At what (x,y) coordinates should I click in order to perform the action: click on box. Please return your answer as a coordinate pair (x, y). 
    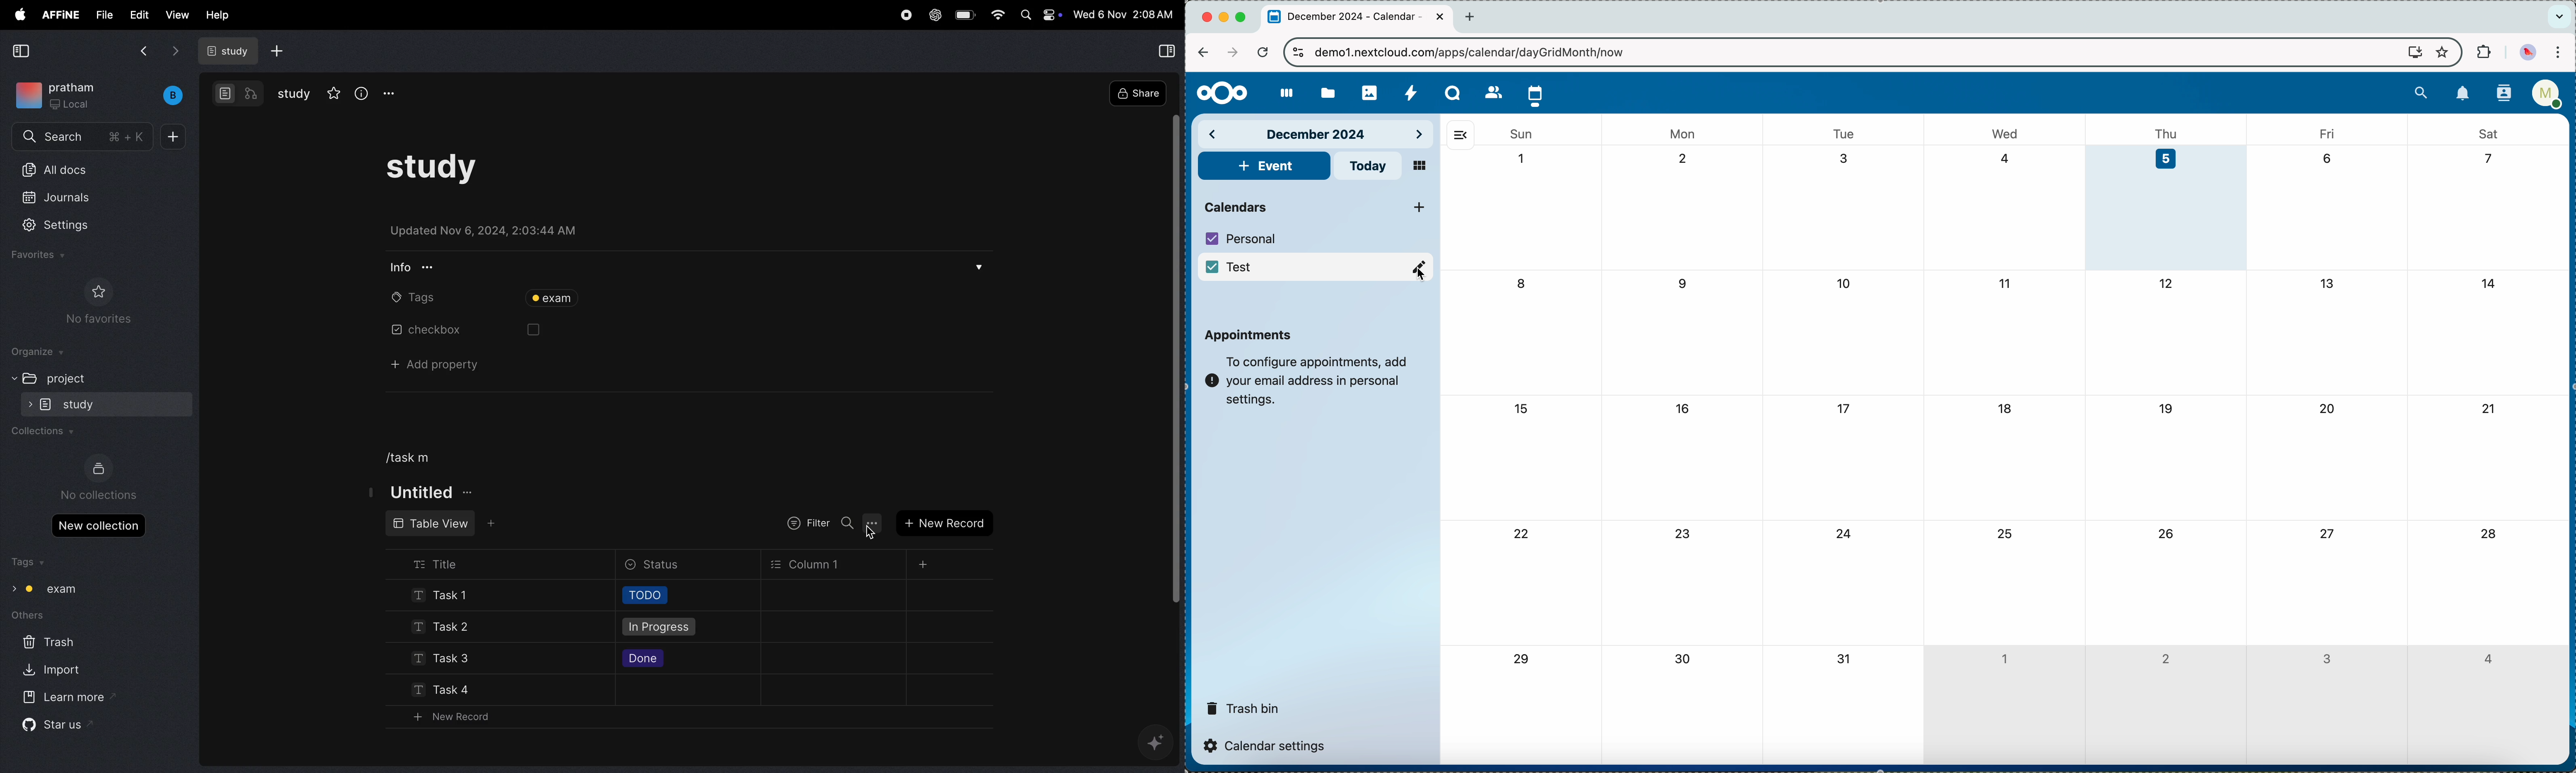
    Looking at the image, I should click on (529, 329).